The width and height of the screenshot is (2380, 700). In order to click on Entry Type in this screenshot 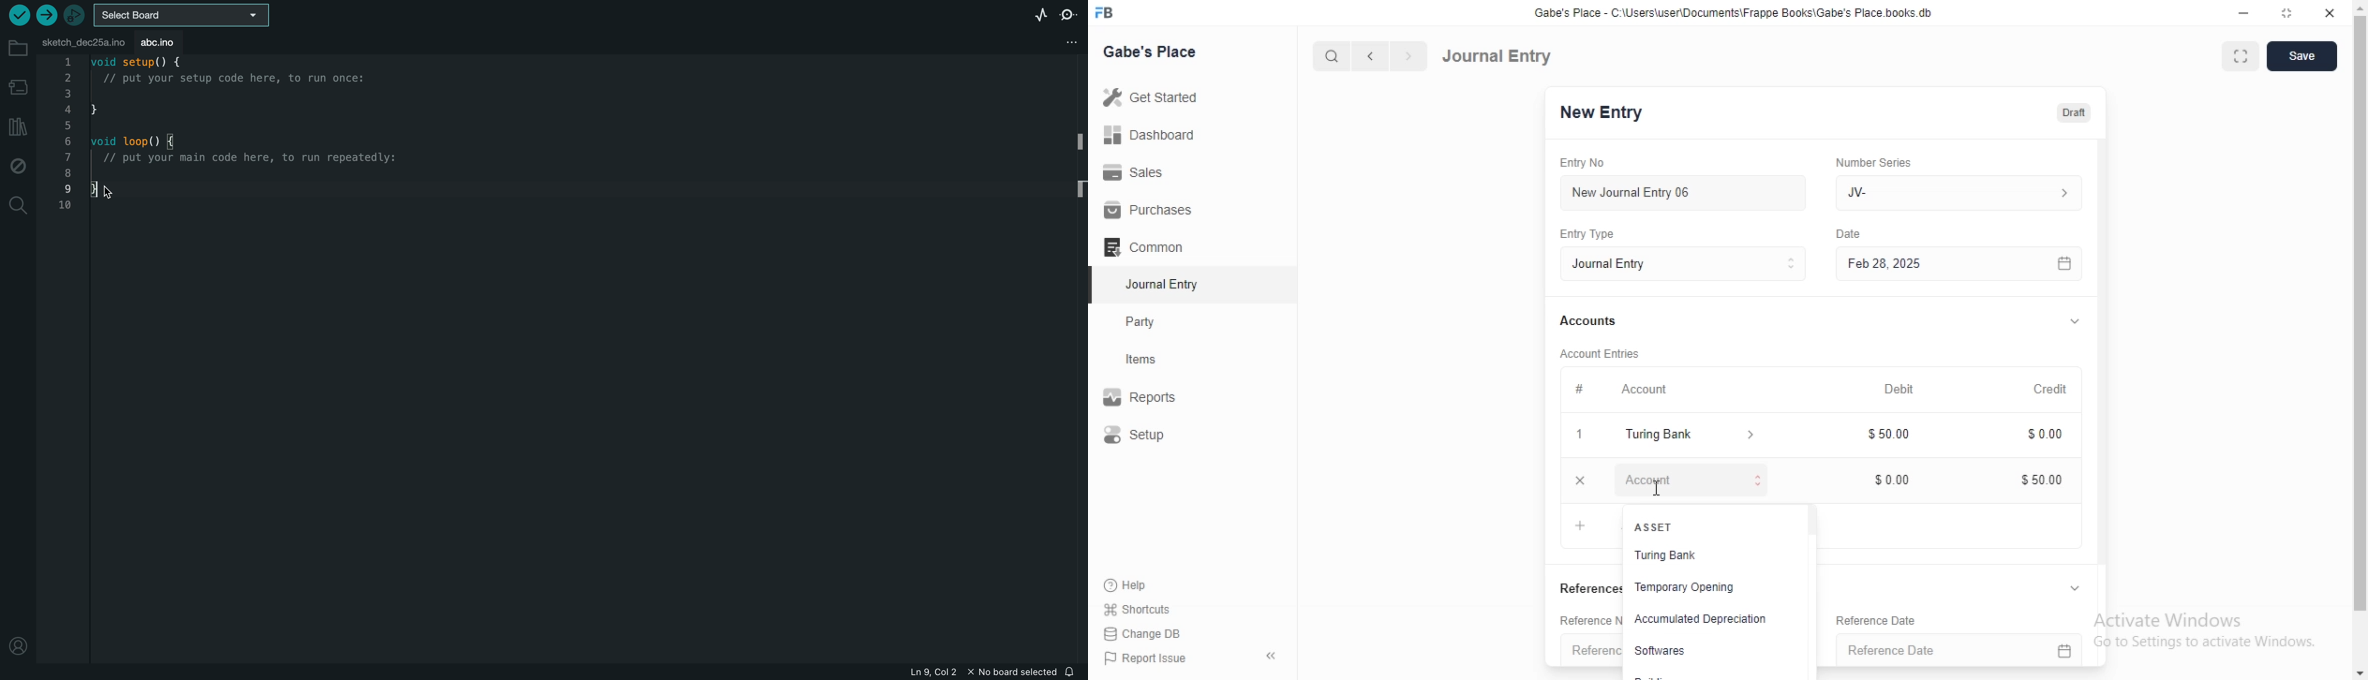, I will do `click(1602, 233)`.